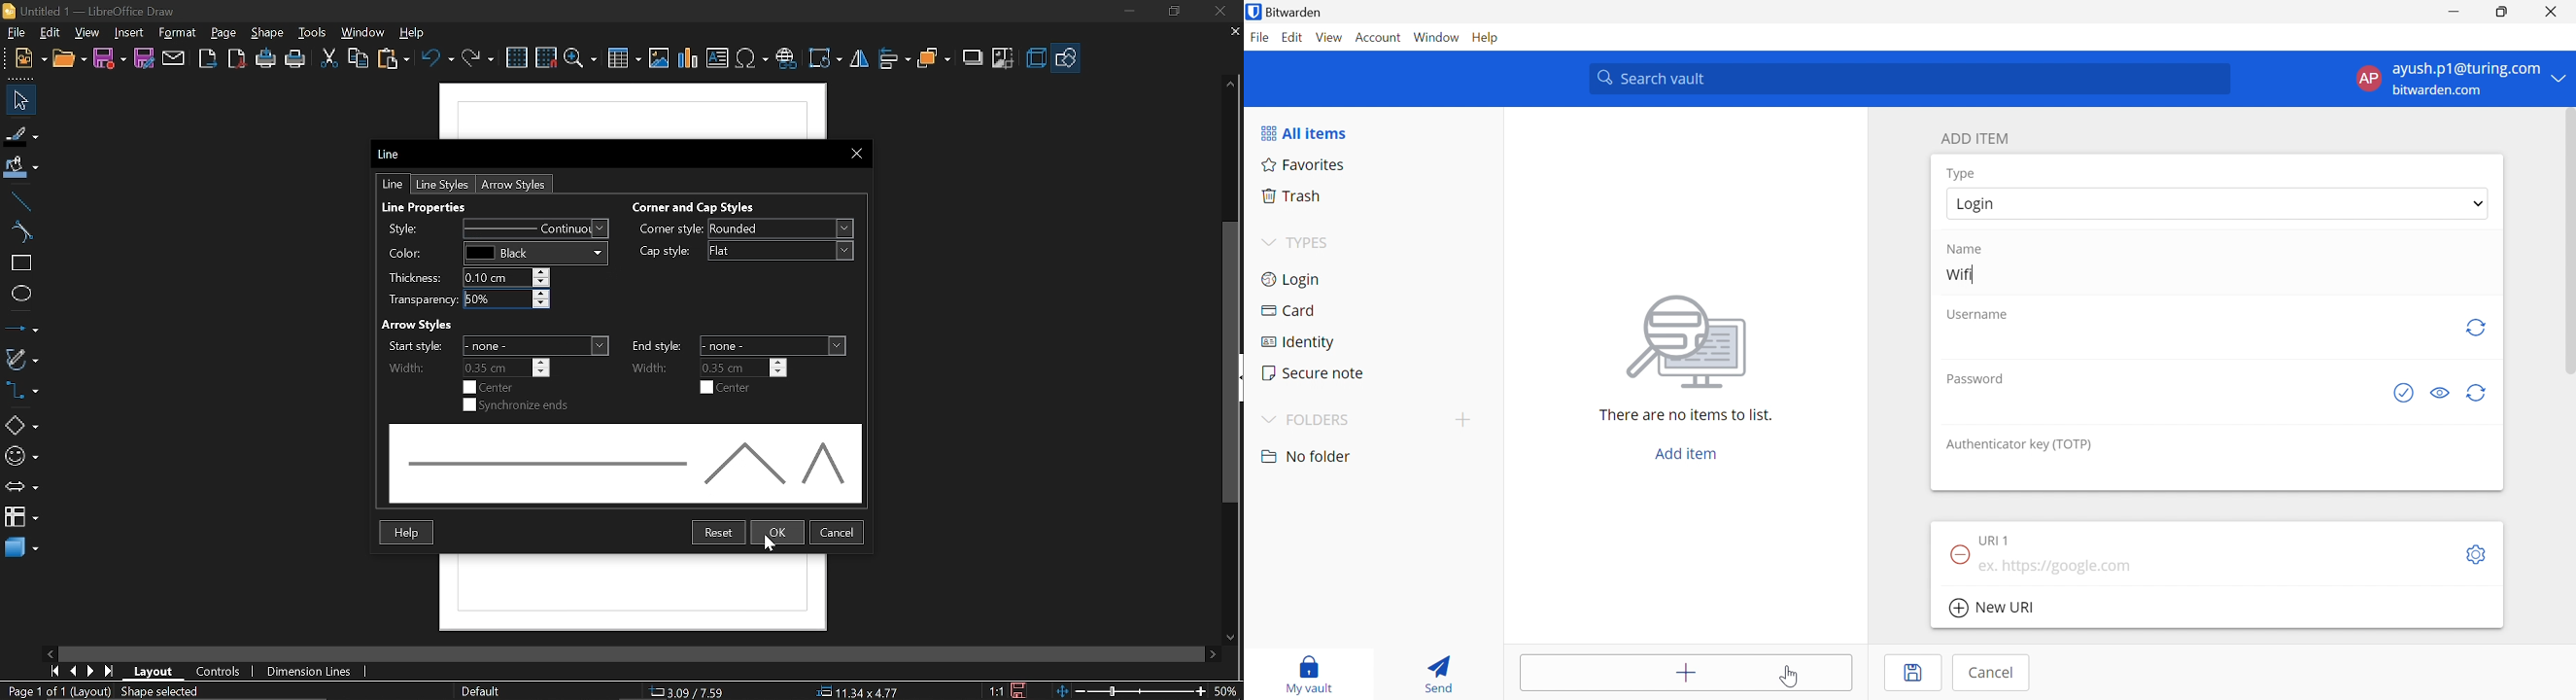  I want to click on Ok, so click(777, 533).